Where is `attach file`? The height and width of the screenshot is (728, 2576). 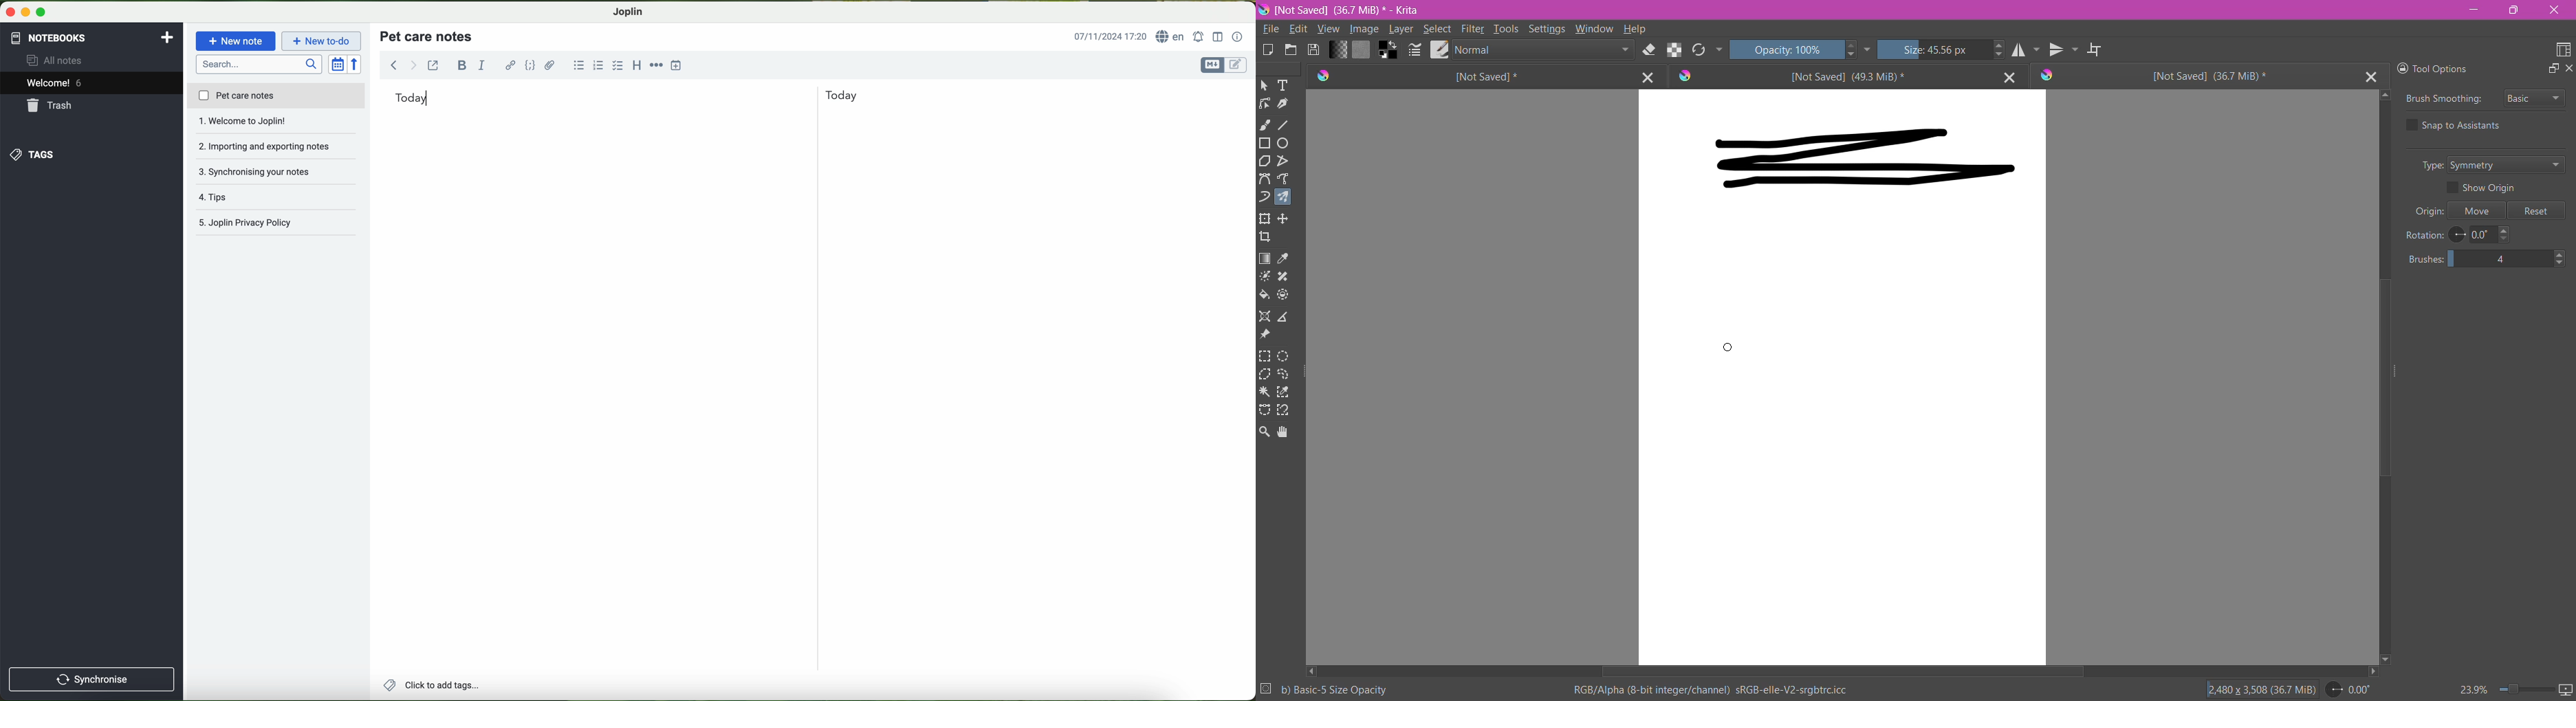 attach file is located at coordinates (550, 65).